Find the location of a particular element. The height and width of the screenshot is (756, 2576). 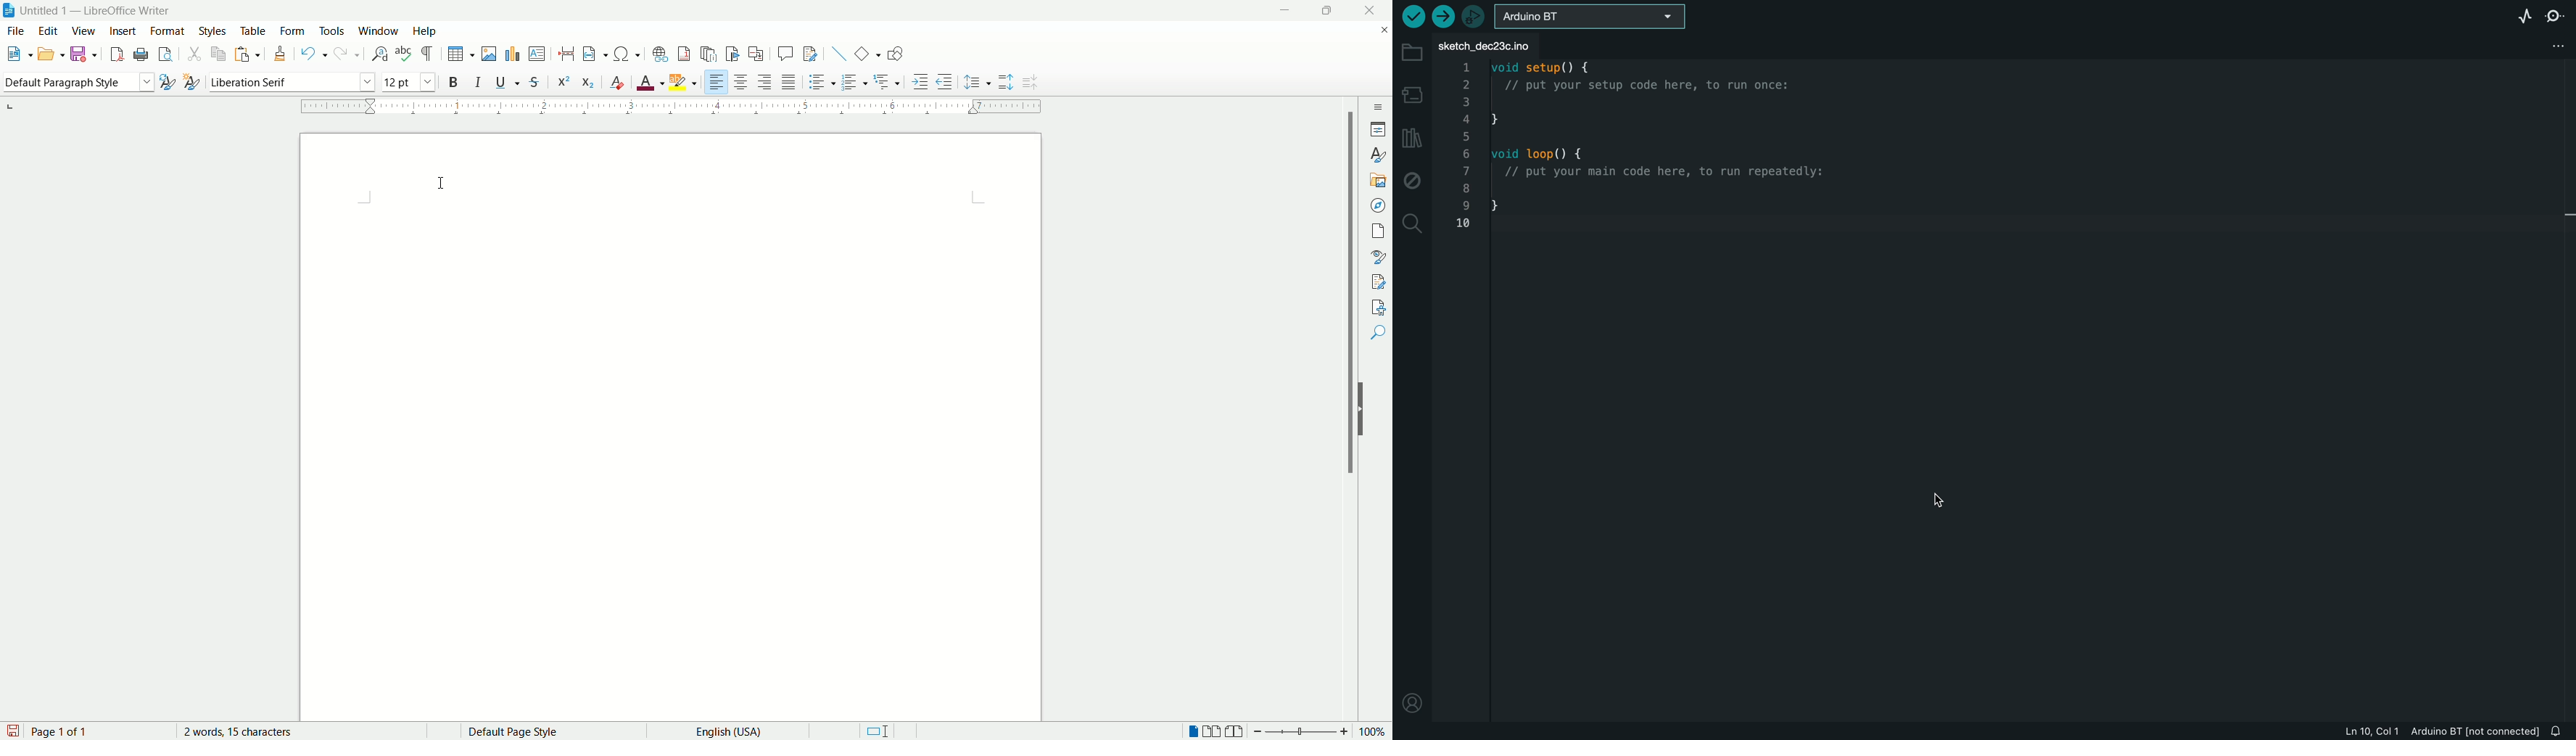

view is located at coordinates (85, 31).